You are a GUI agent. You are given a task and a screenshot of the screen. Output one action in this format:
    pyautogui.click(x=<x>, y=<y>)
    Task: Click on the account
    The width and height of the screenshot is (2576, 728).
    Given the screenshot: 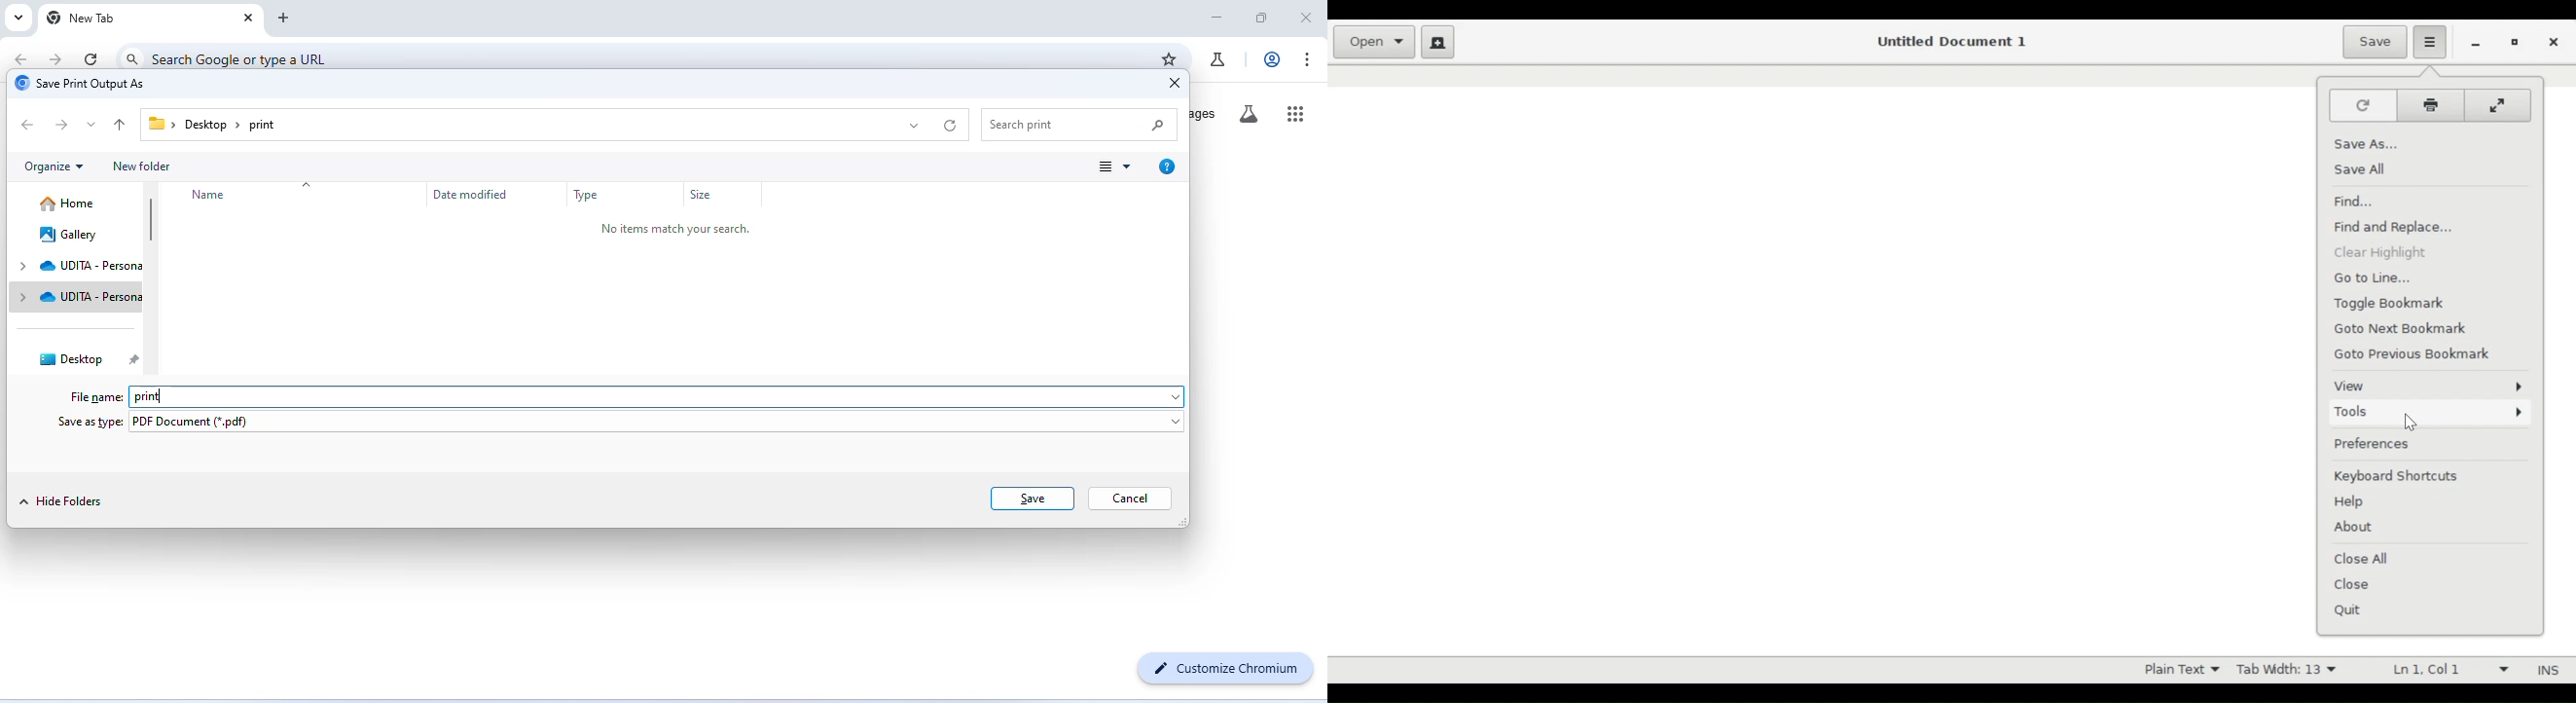 What is the action you would take?
    pyautogui.click(x=1273, y=59)
    